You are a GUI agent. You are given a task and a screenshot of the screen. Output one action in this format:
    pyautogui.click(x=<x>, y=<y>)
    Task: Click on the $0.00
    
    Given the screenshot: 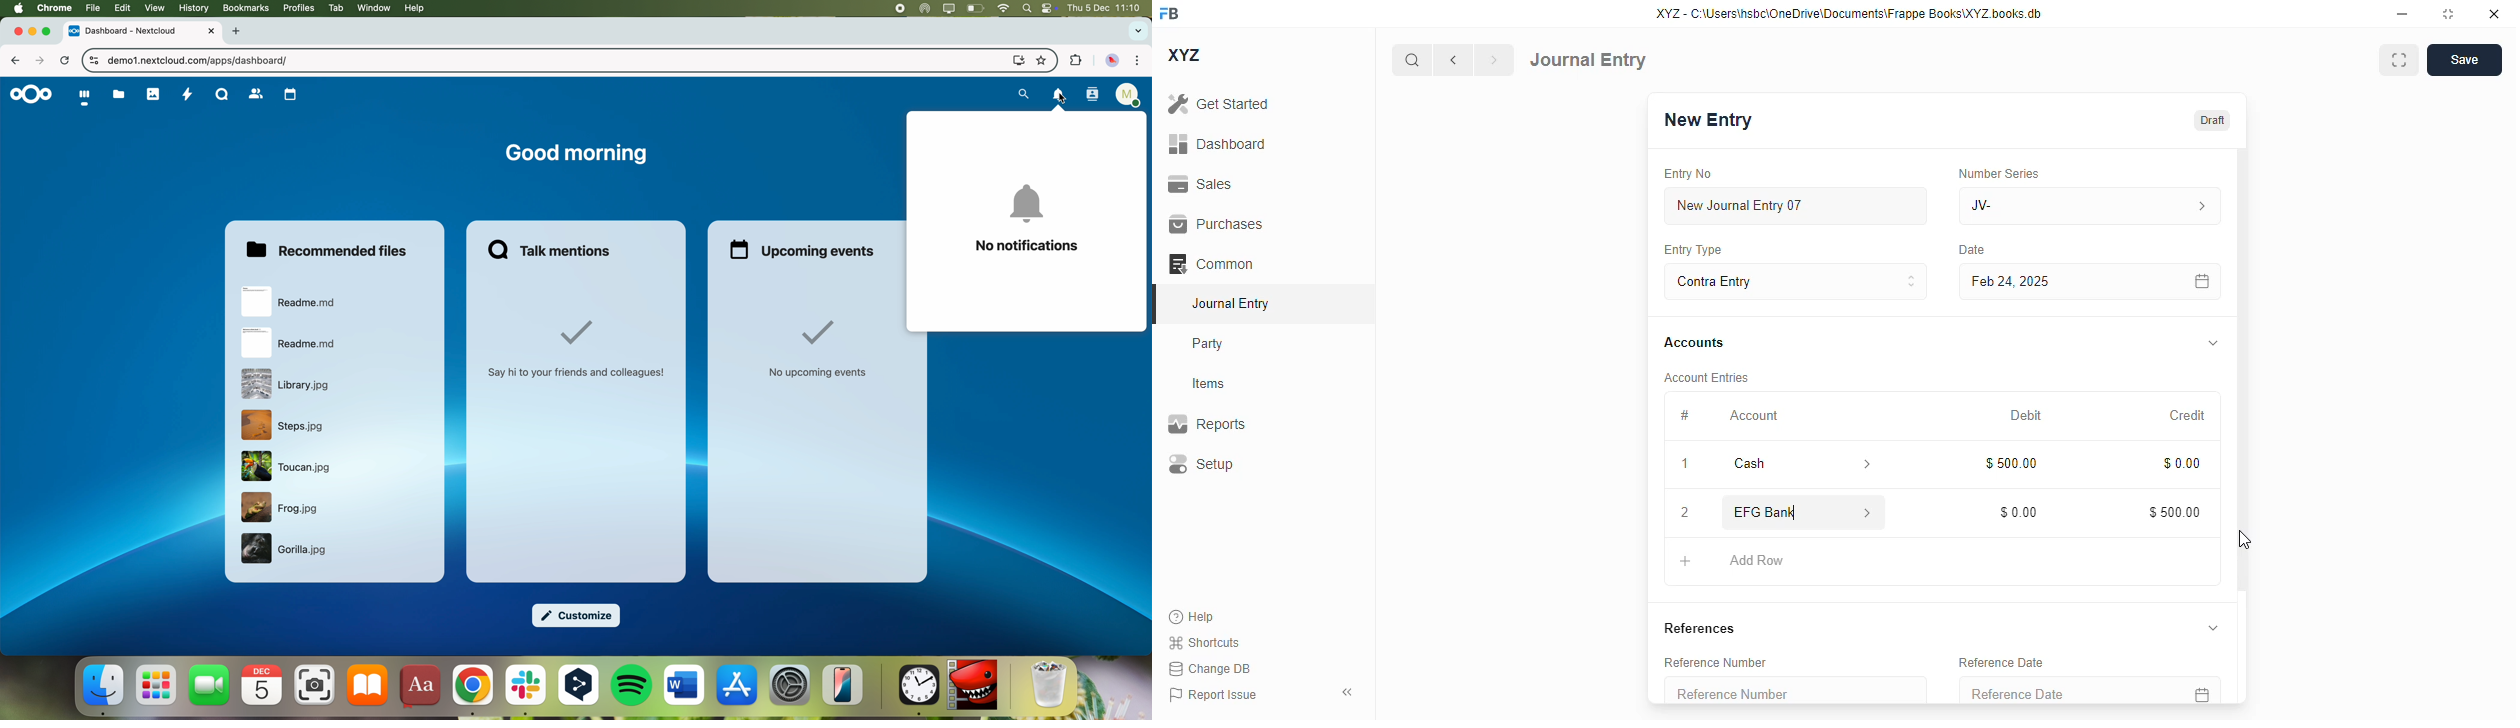 What is the action you would take?
    pyautogui.click(x=2184, y=464)
    